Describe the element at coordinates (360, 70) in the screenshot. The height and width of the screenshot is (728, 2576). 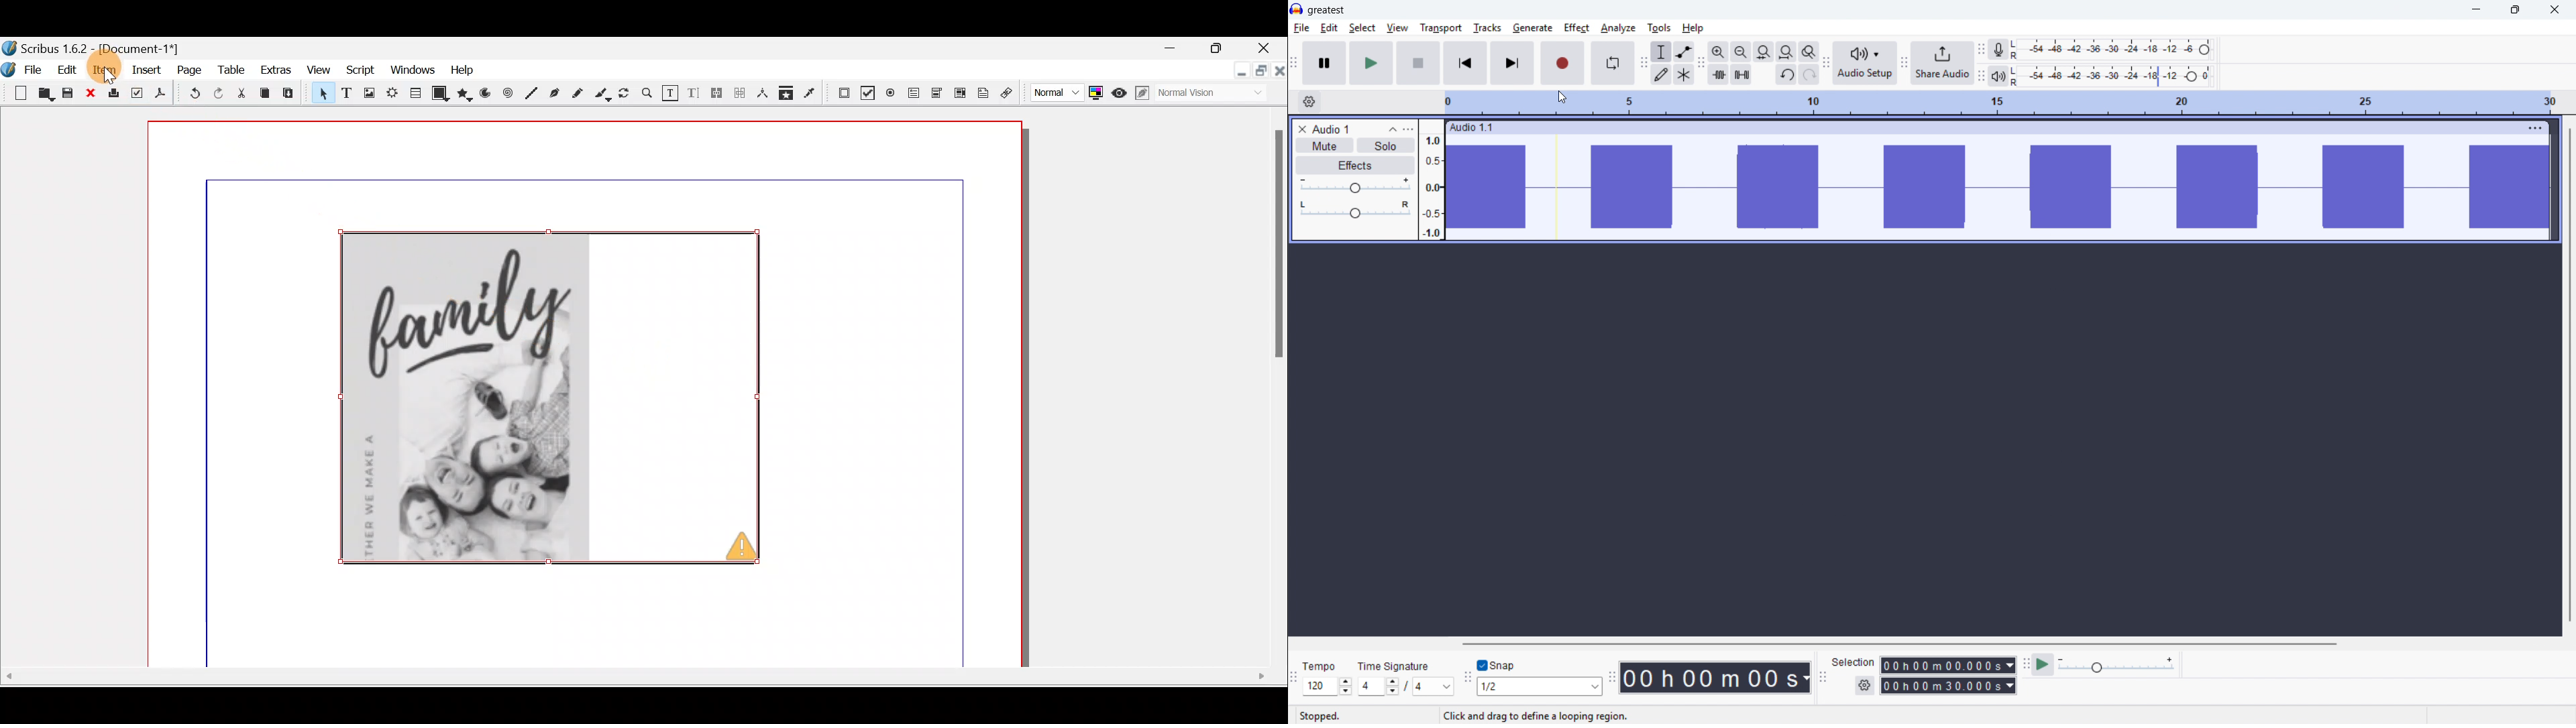
I see `Script` at that location.